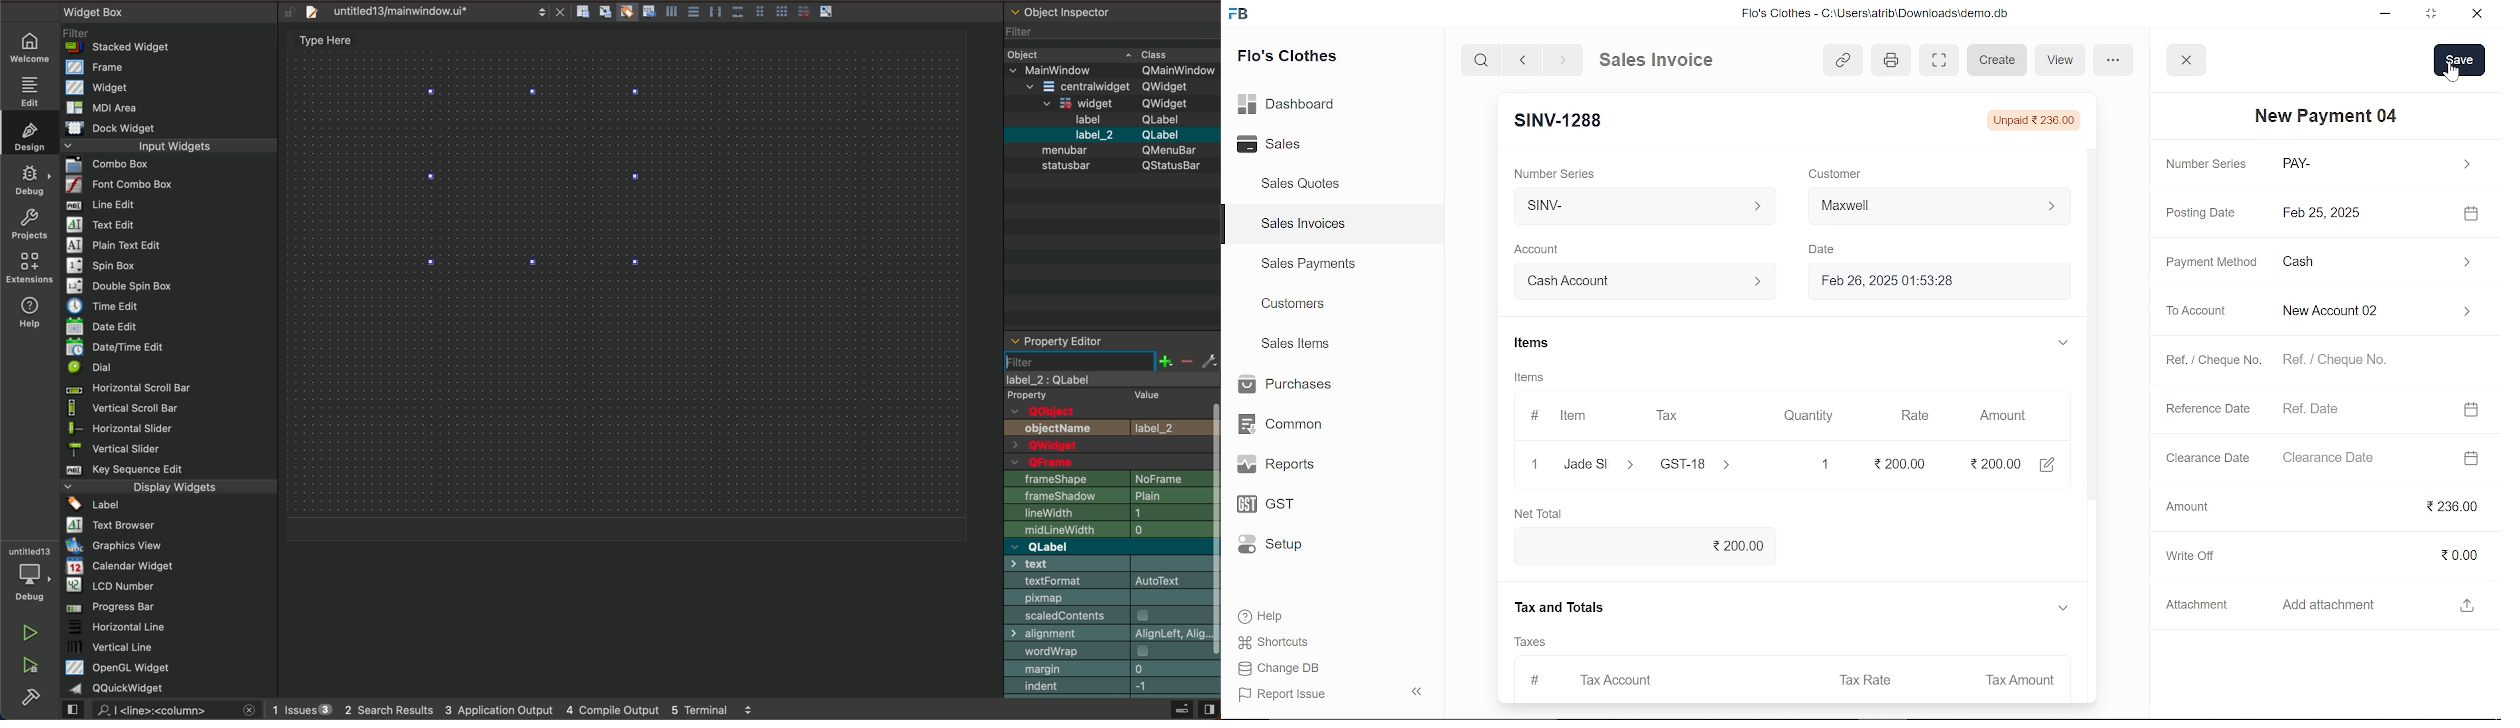  I want to click on New account, so click(2375, 311).